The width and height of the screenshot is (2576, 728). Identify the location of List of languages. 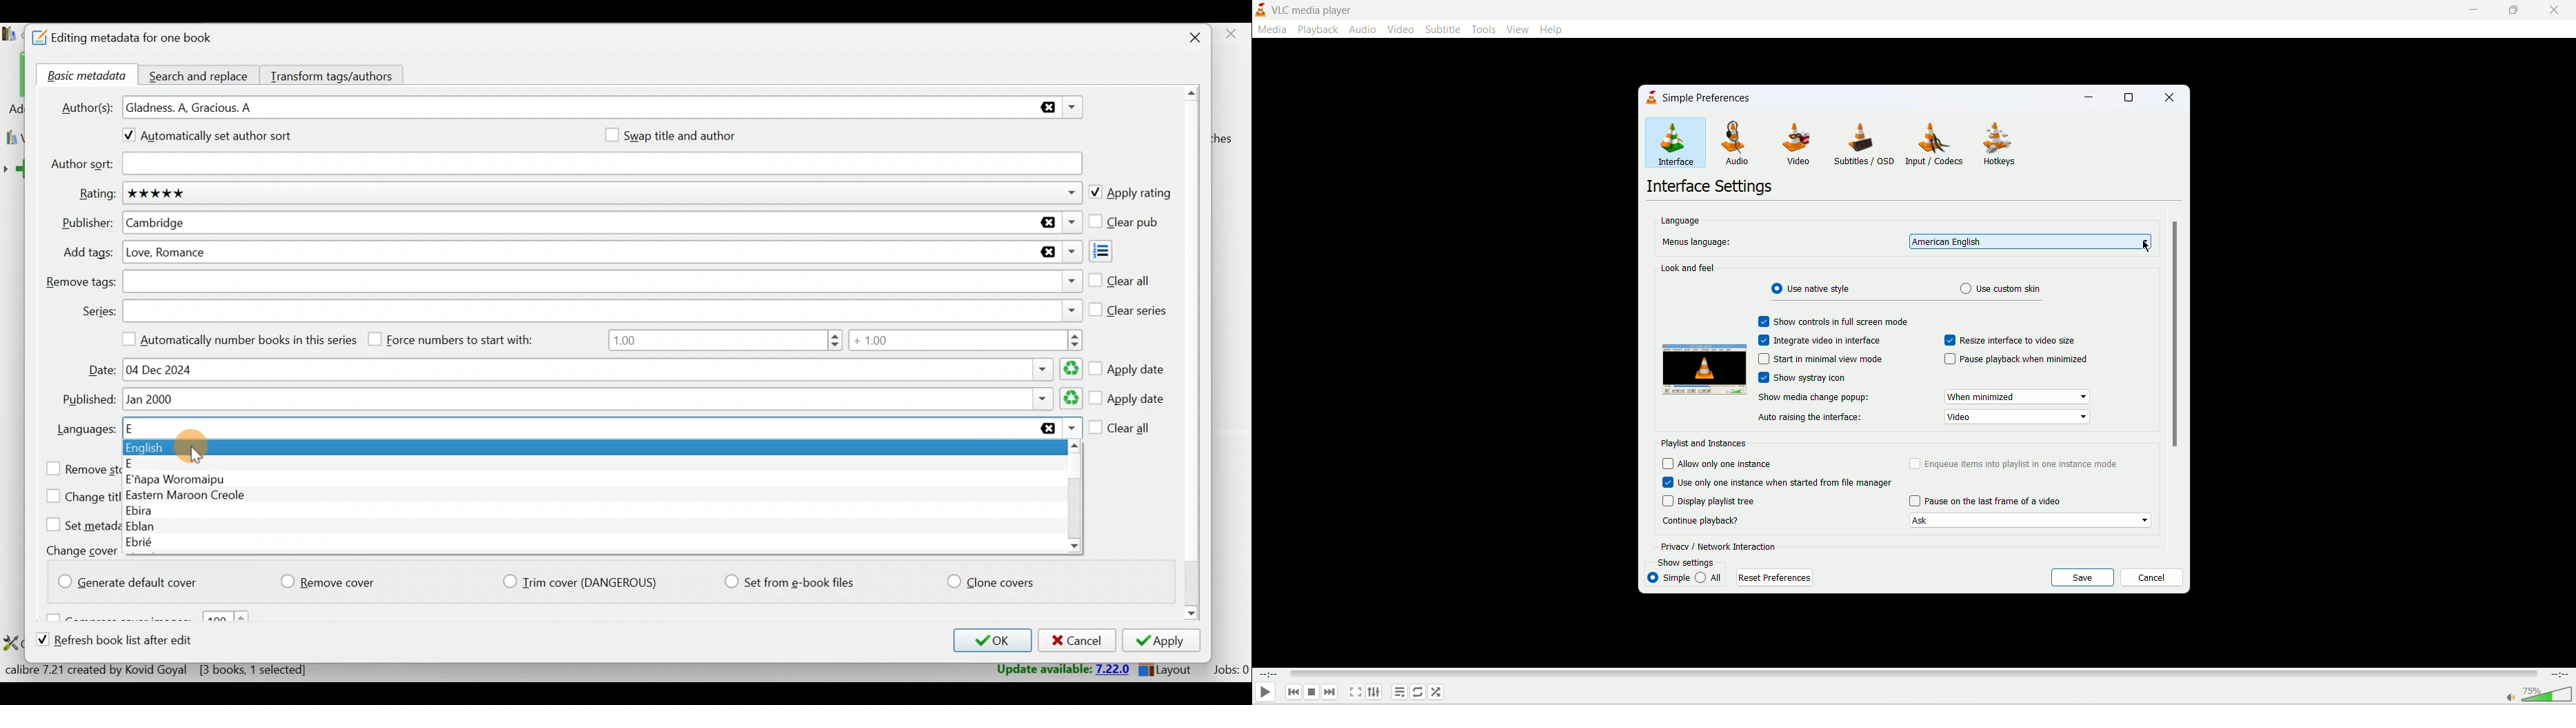
(596, 495).